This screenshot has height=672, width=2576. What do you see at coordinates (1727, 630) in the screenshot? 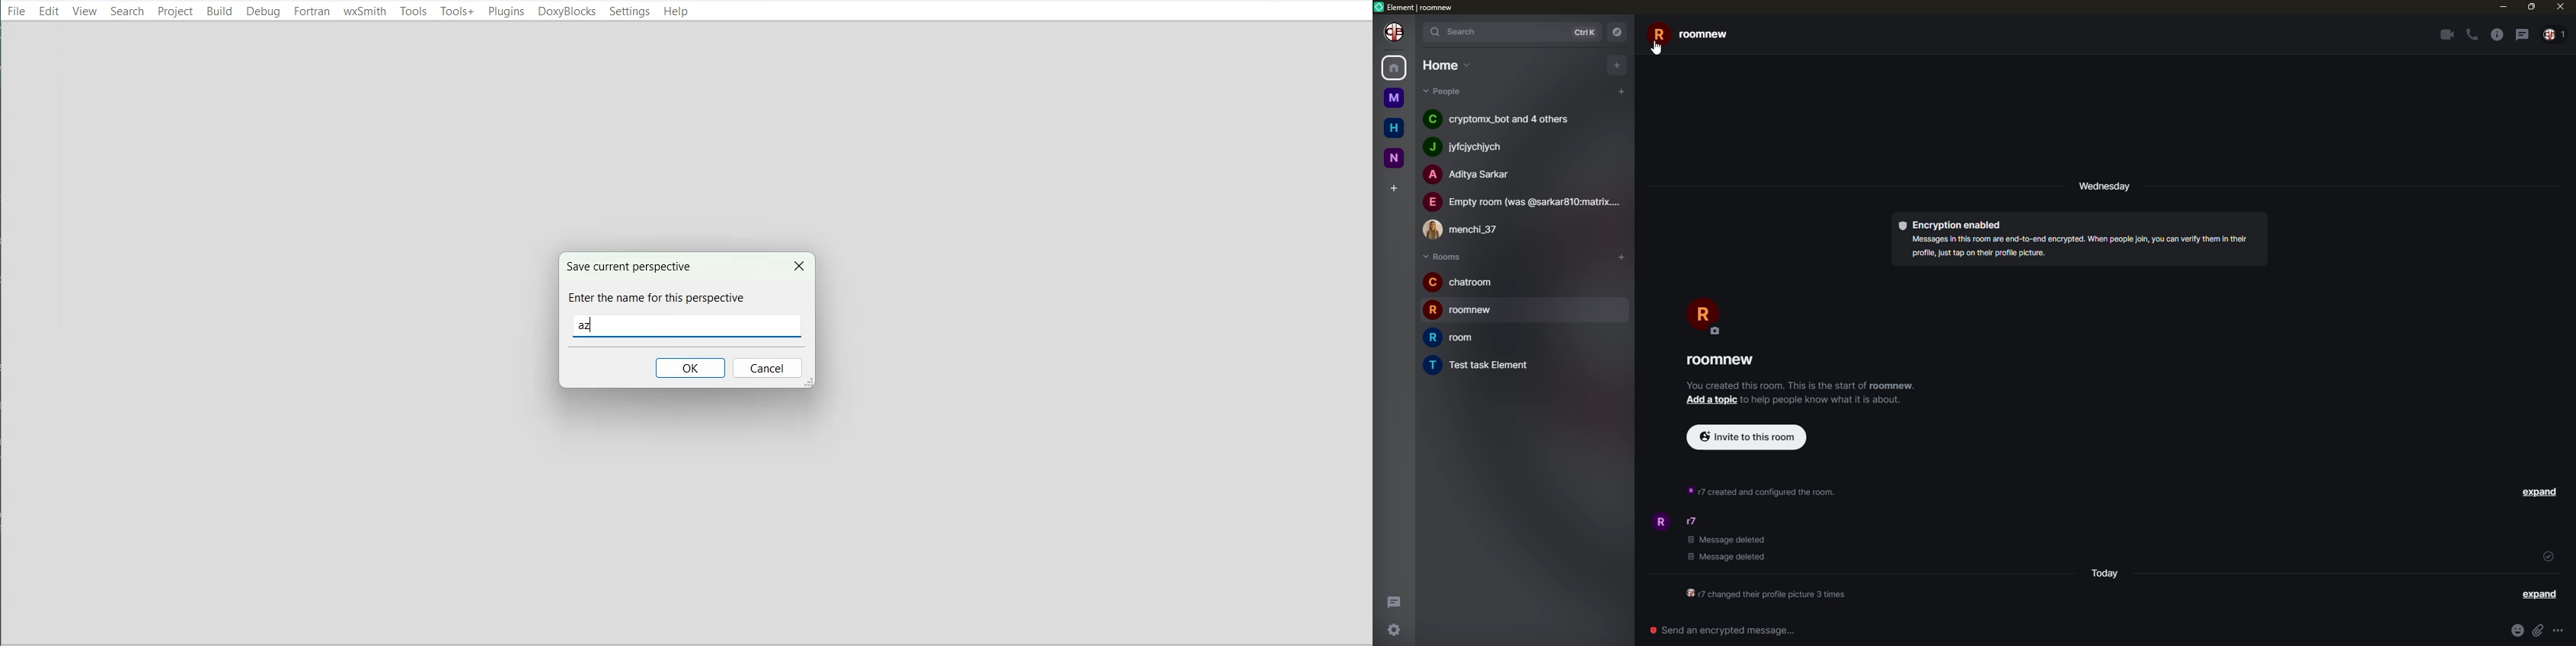
I see `send an encrypted message` at bounding box center [1727, 630].